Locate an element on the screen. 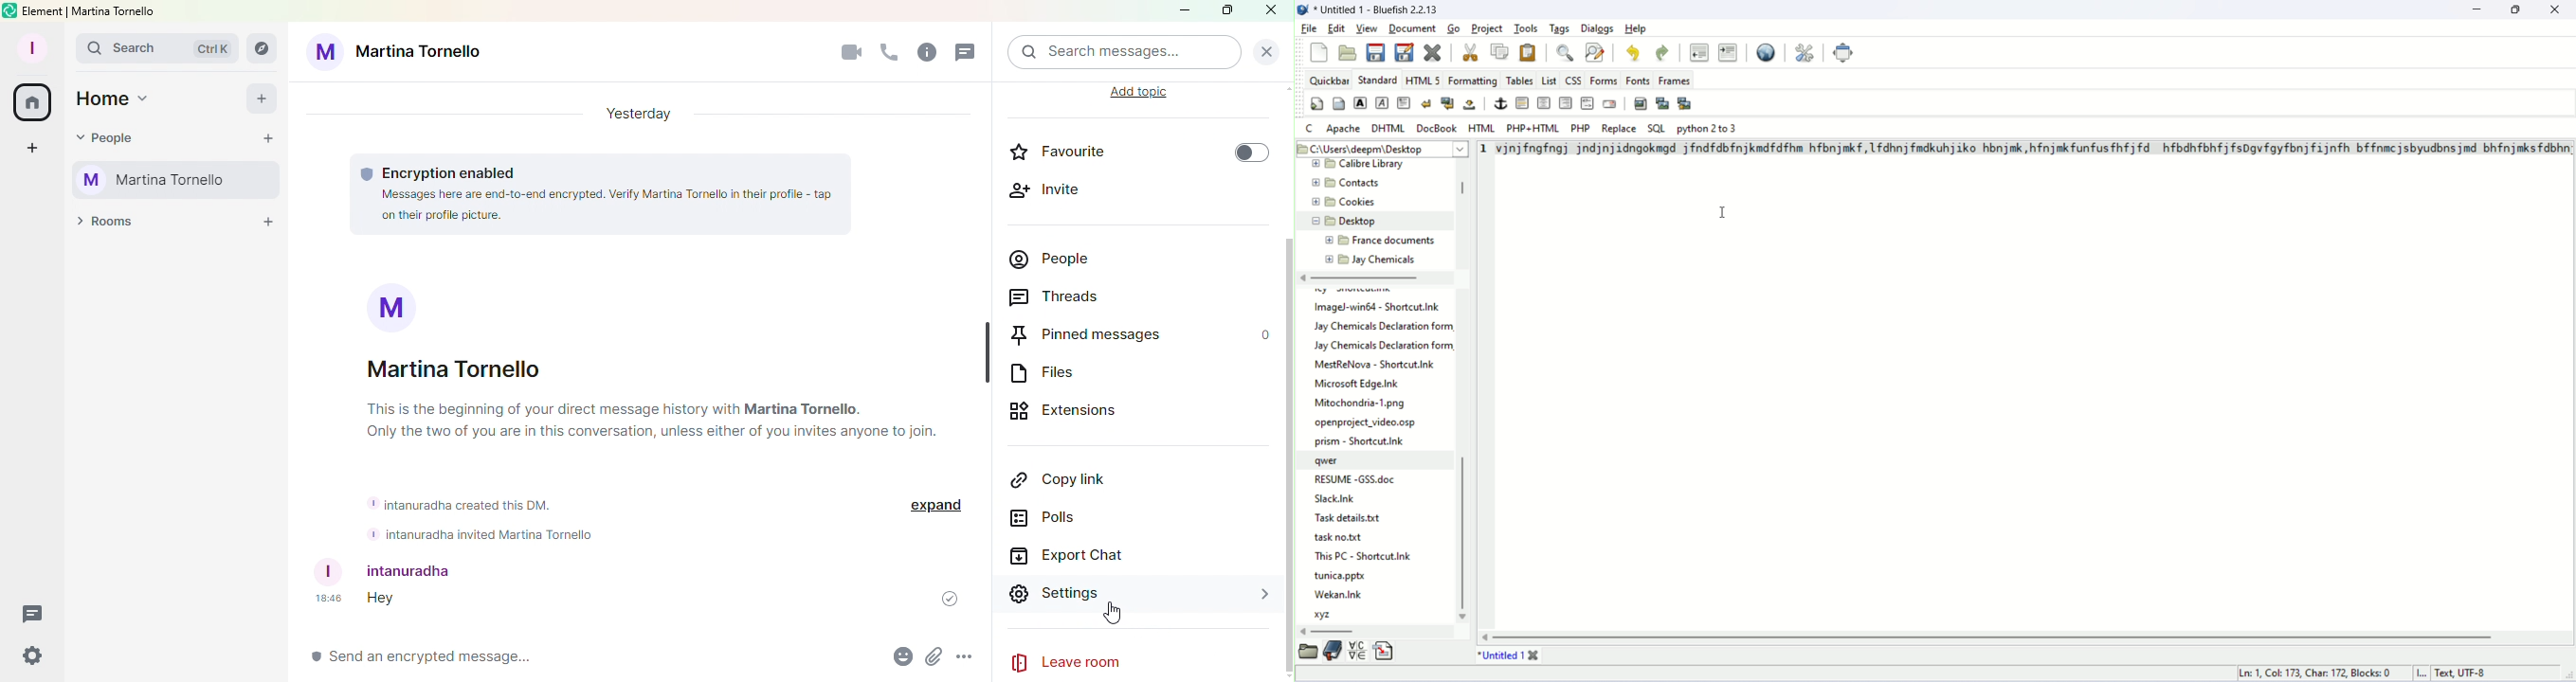 Image resolution: width=2576 pixels, height=700 pixels. horizontal scroll bar is located at coordinates (1362, 277).